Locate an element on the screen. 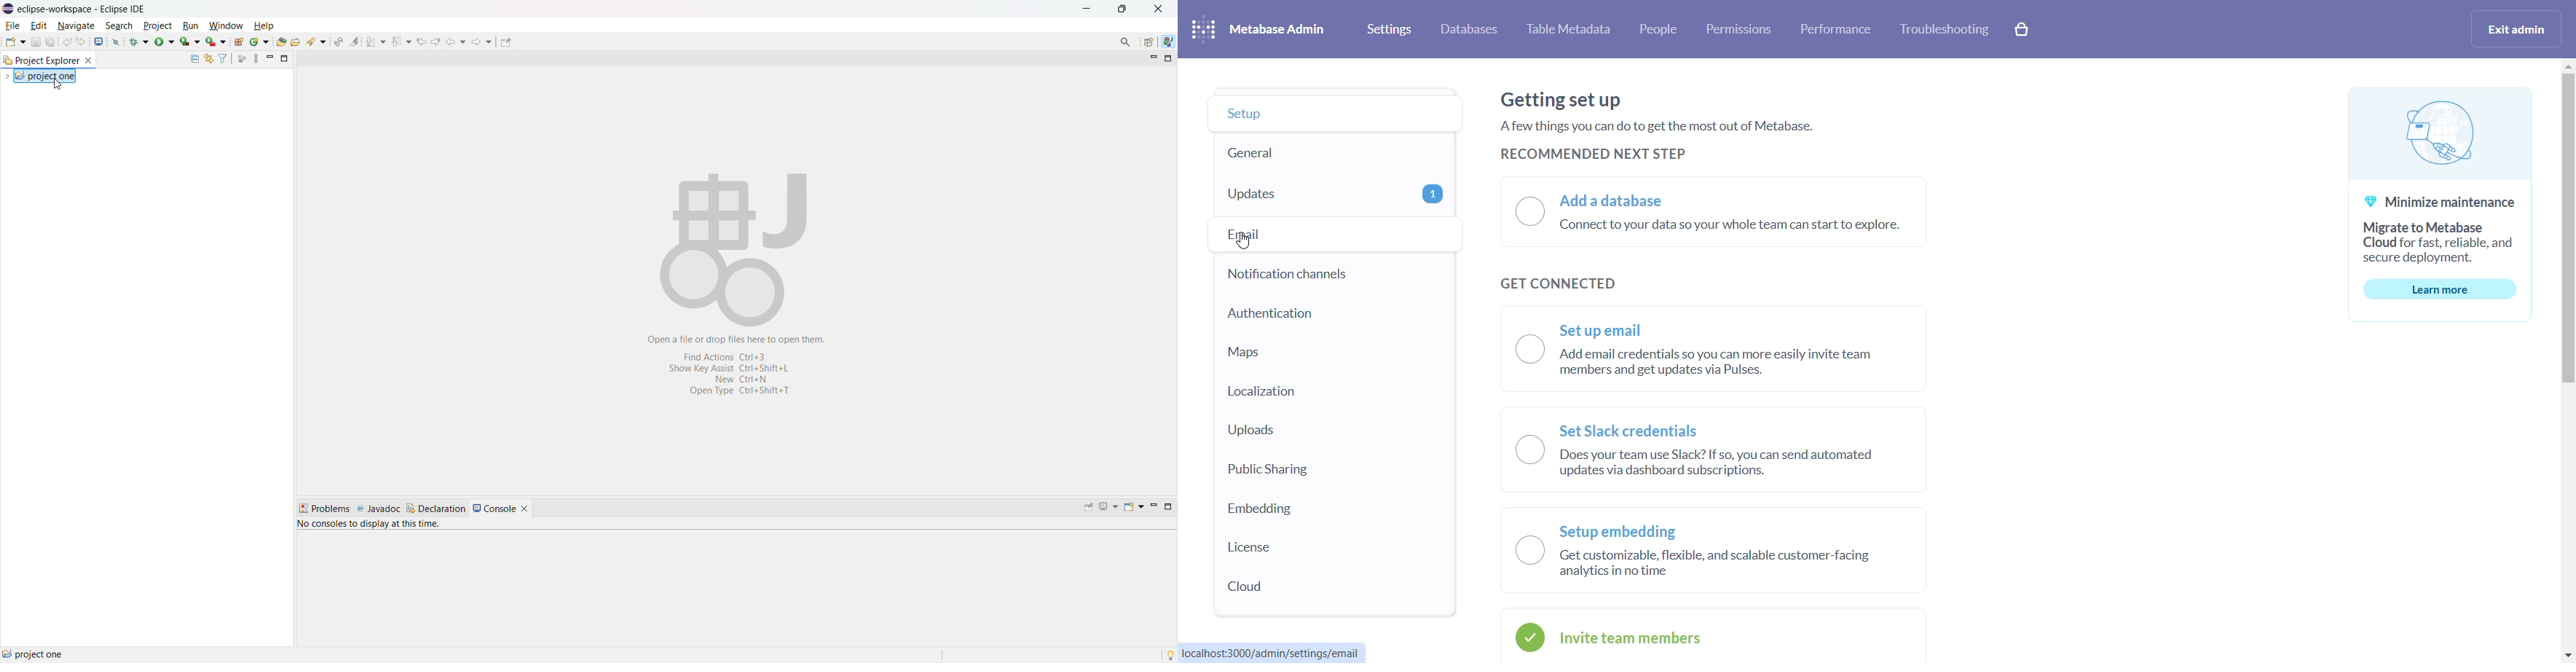 This screenshot has width=2576, height=672. new java class is located at coordinates (260, 42).